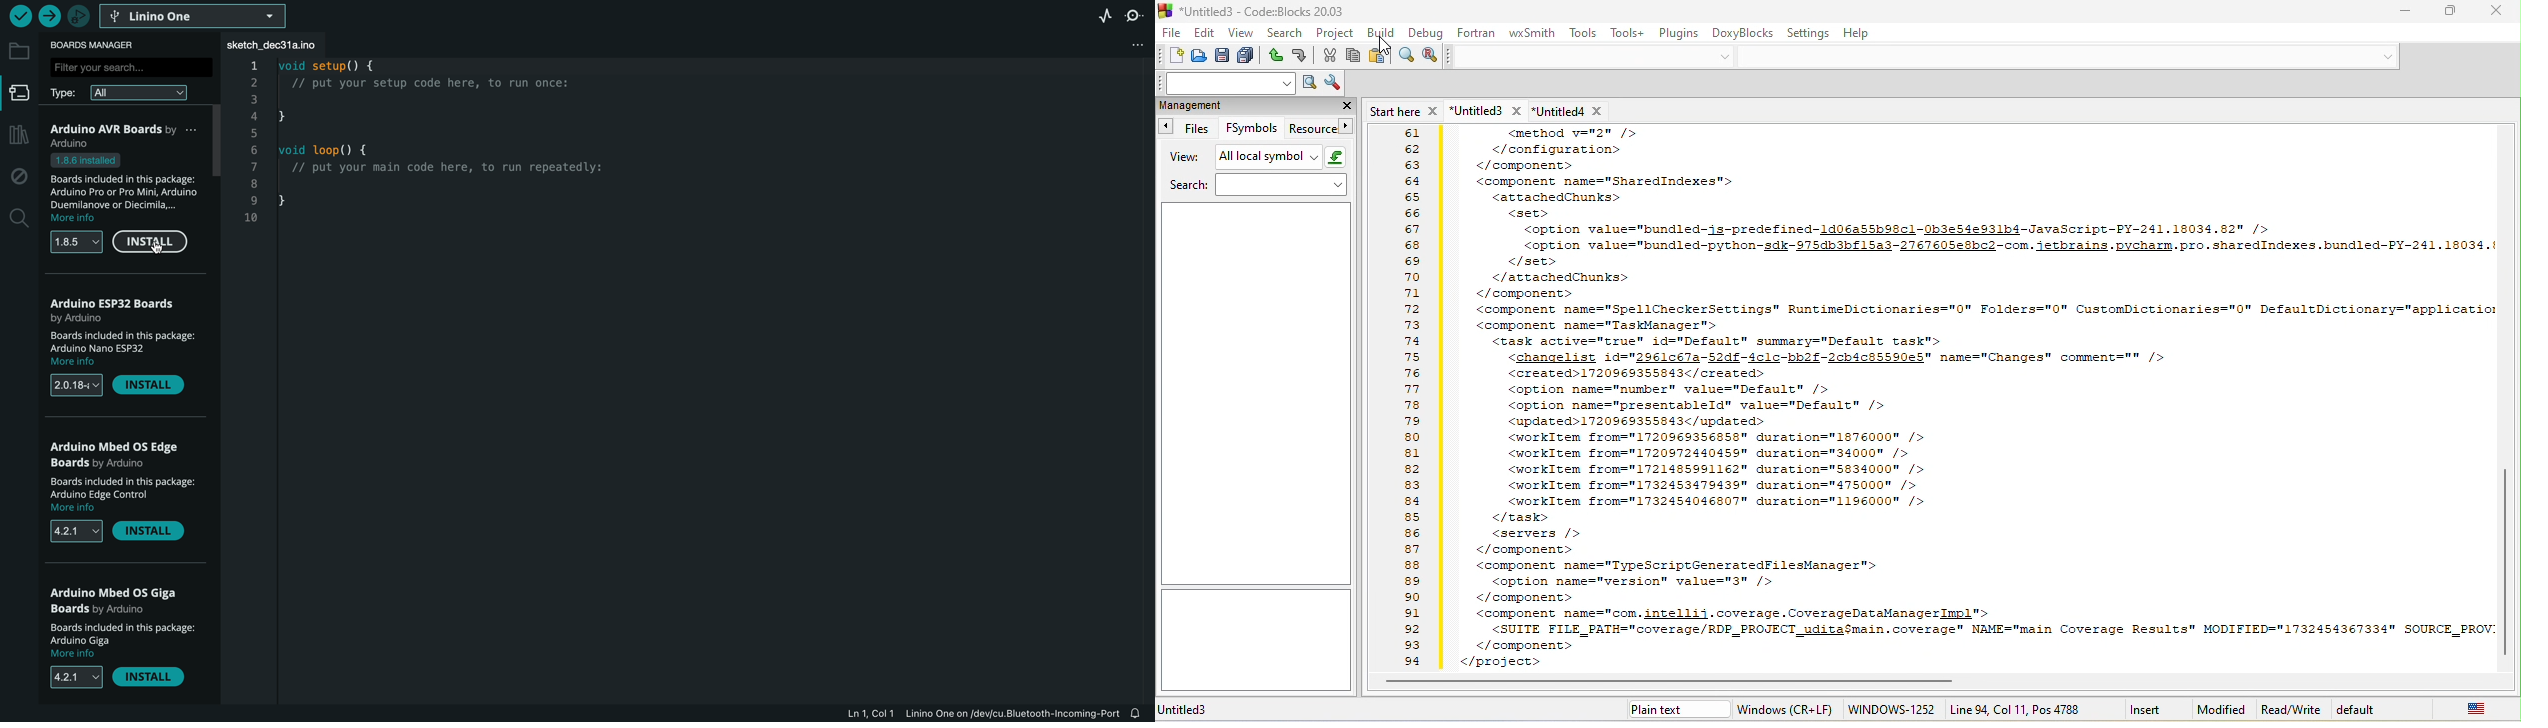  What do you see at coordinates (1479, 34) in the screenshot?
I see `fortran` at bounding box center [1479, 34].